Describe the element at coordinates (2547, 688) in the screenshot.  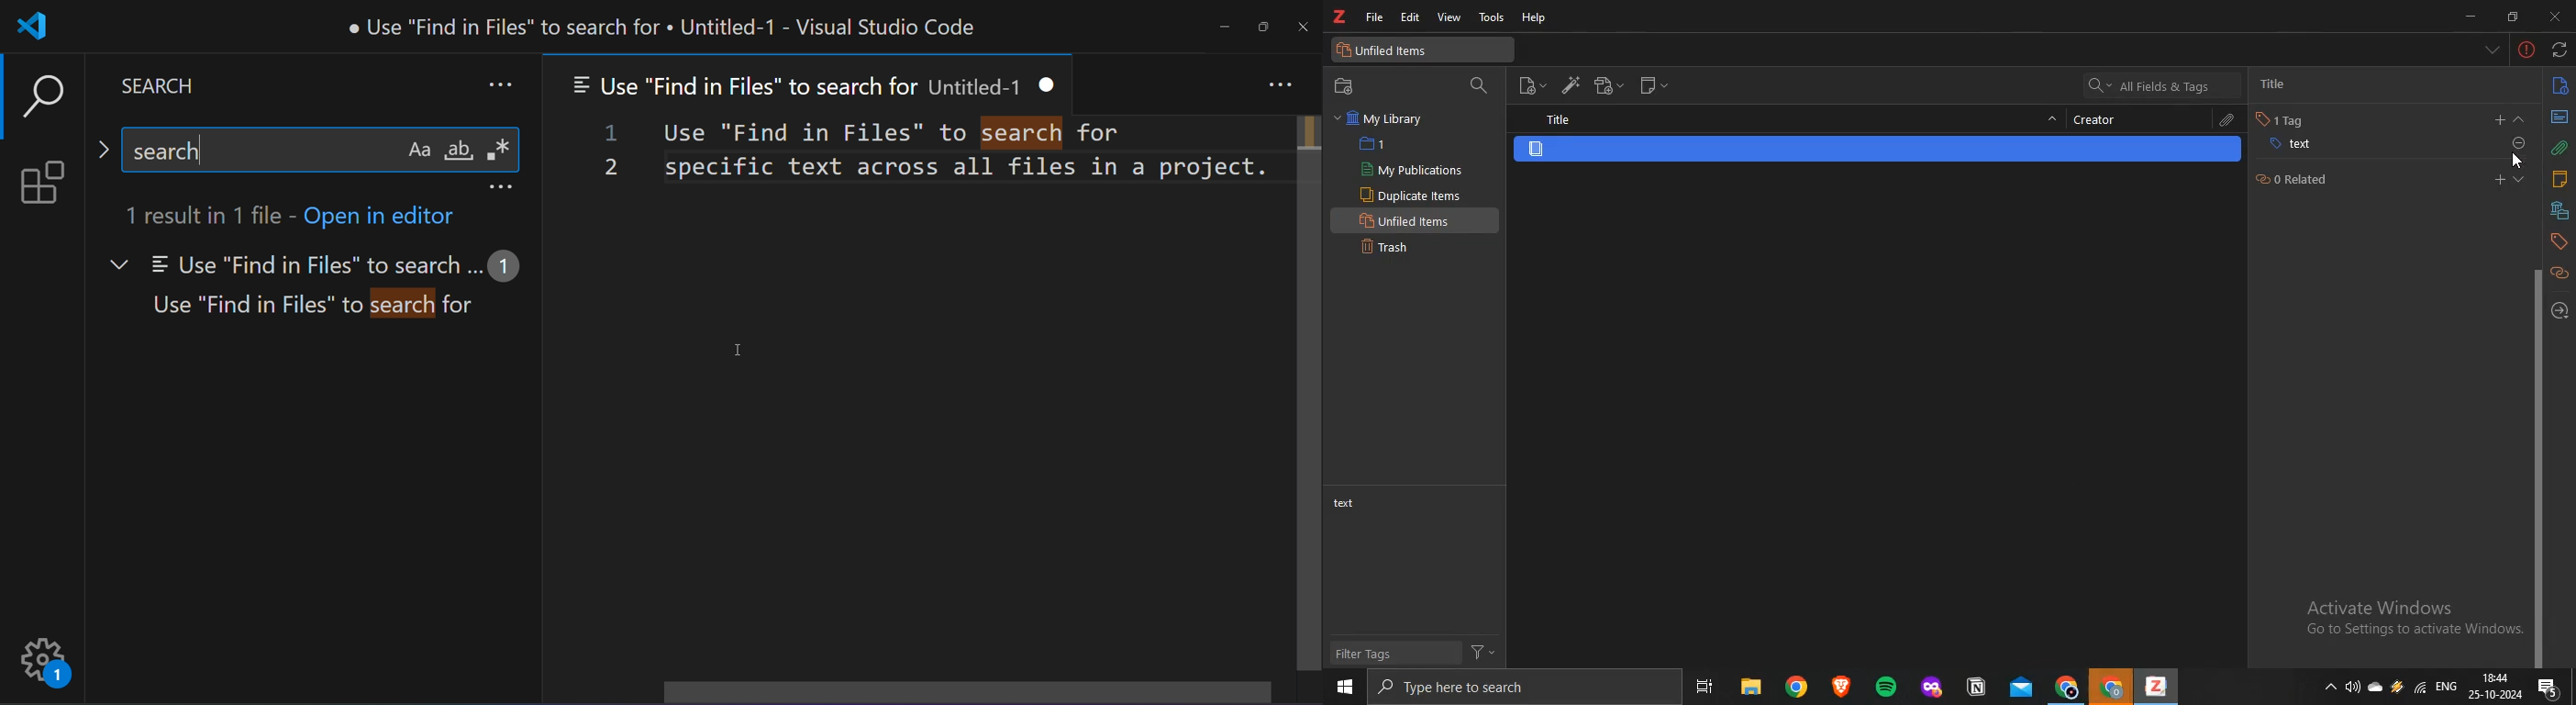
I see `notifications` at that location.